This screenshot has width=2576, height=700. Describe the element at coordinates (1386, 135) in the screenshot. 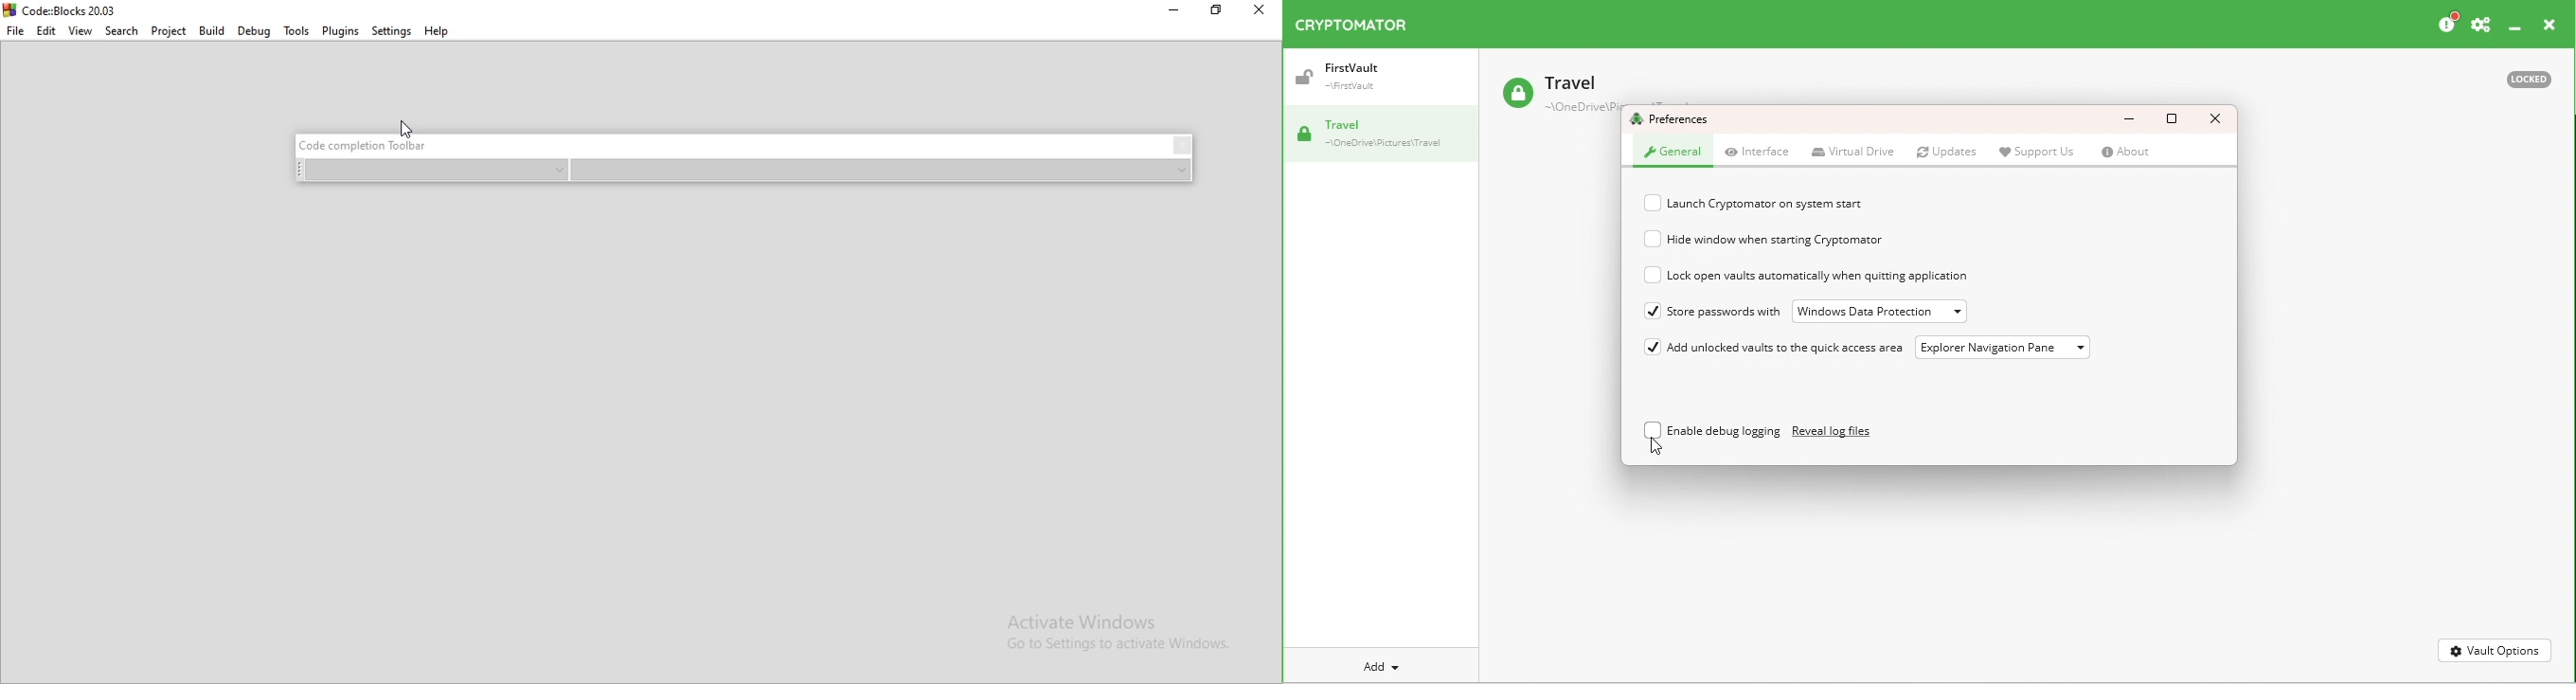

I see `Travel` at that location.